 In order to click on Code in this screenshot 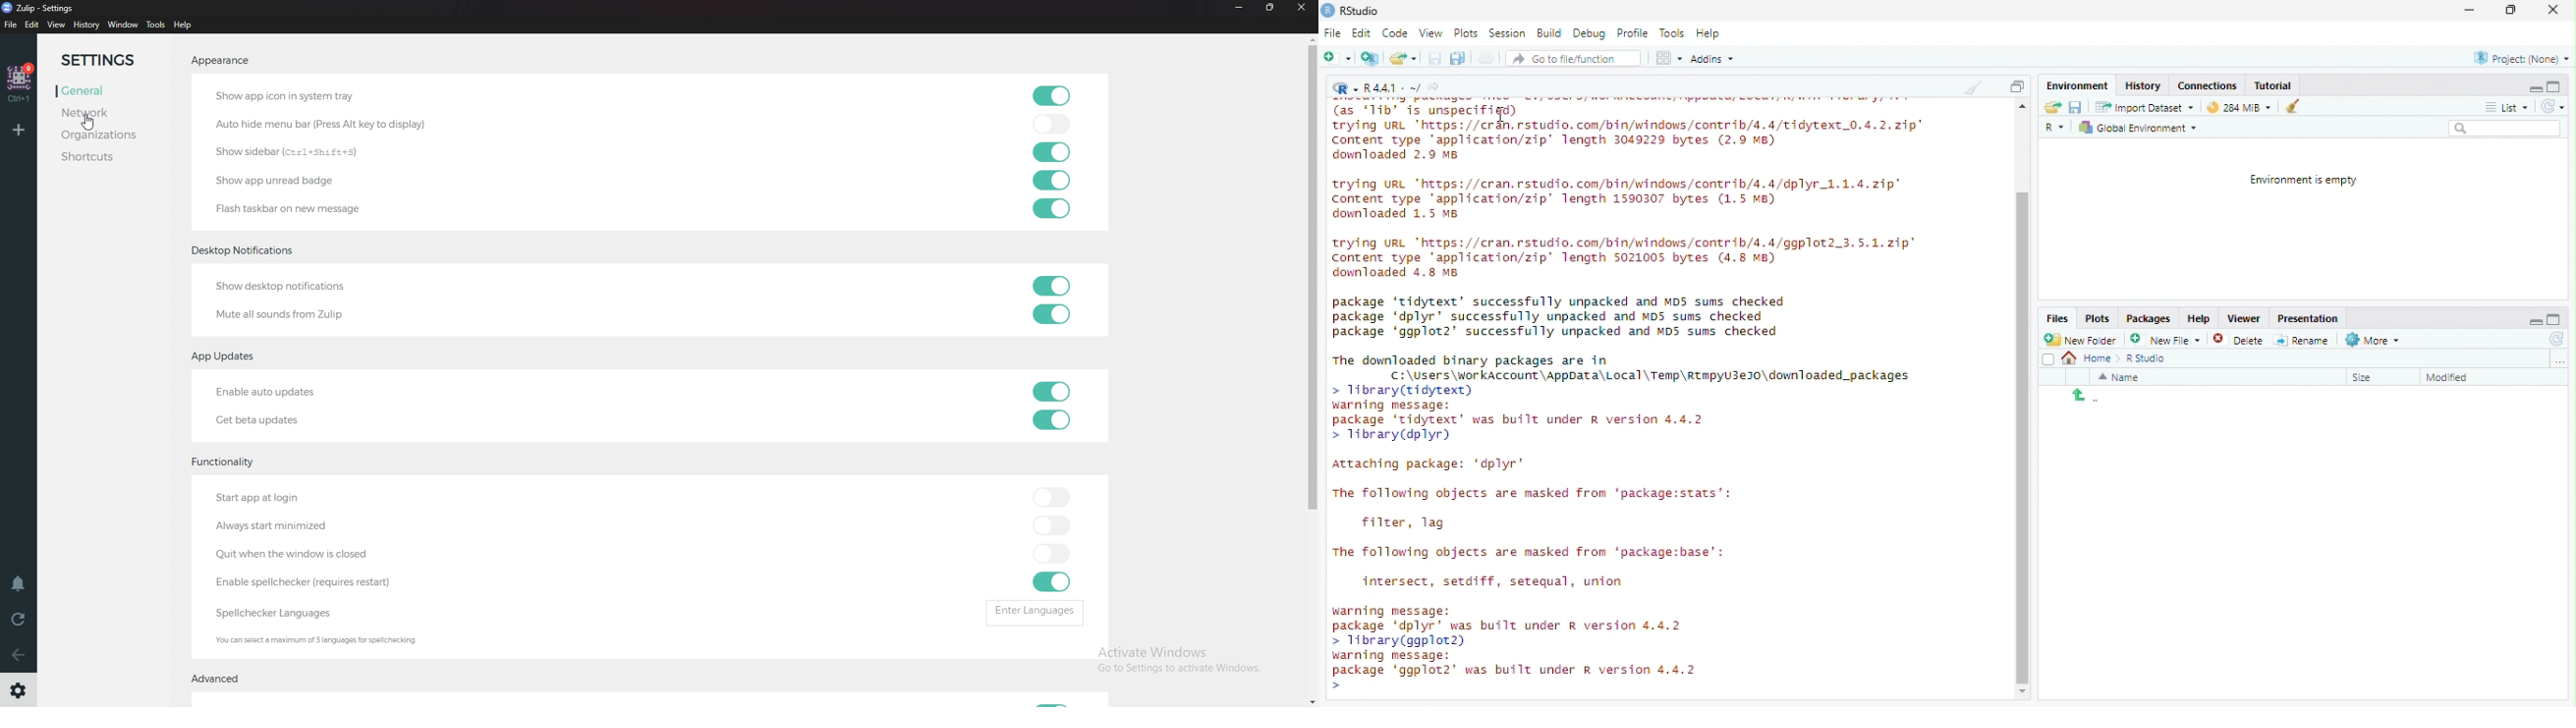, I will do `click(1395, 32)`.